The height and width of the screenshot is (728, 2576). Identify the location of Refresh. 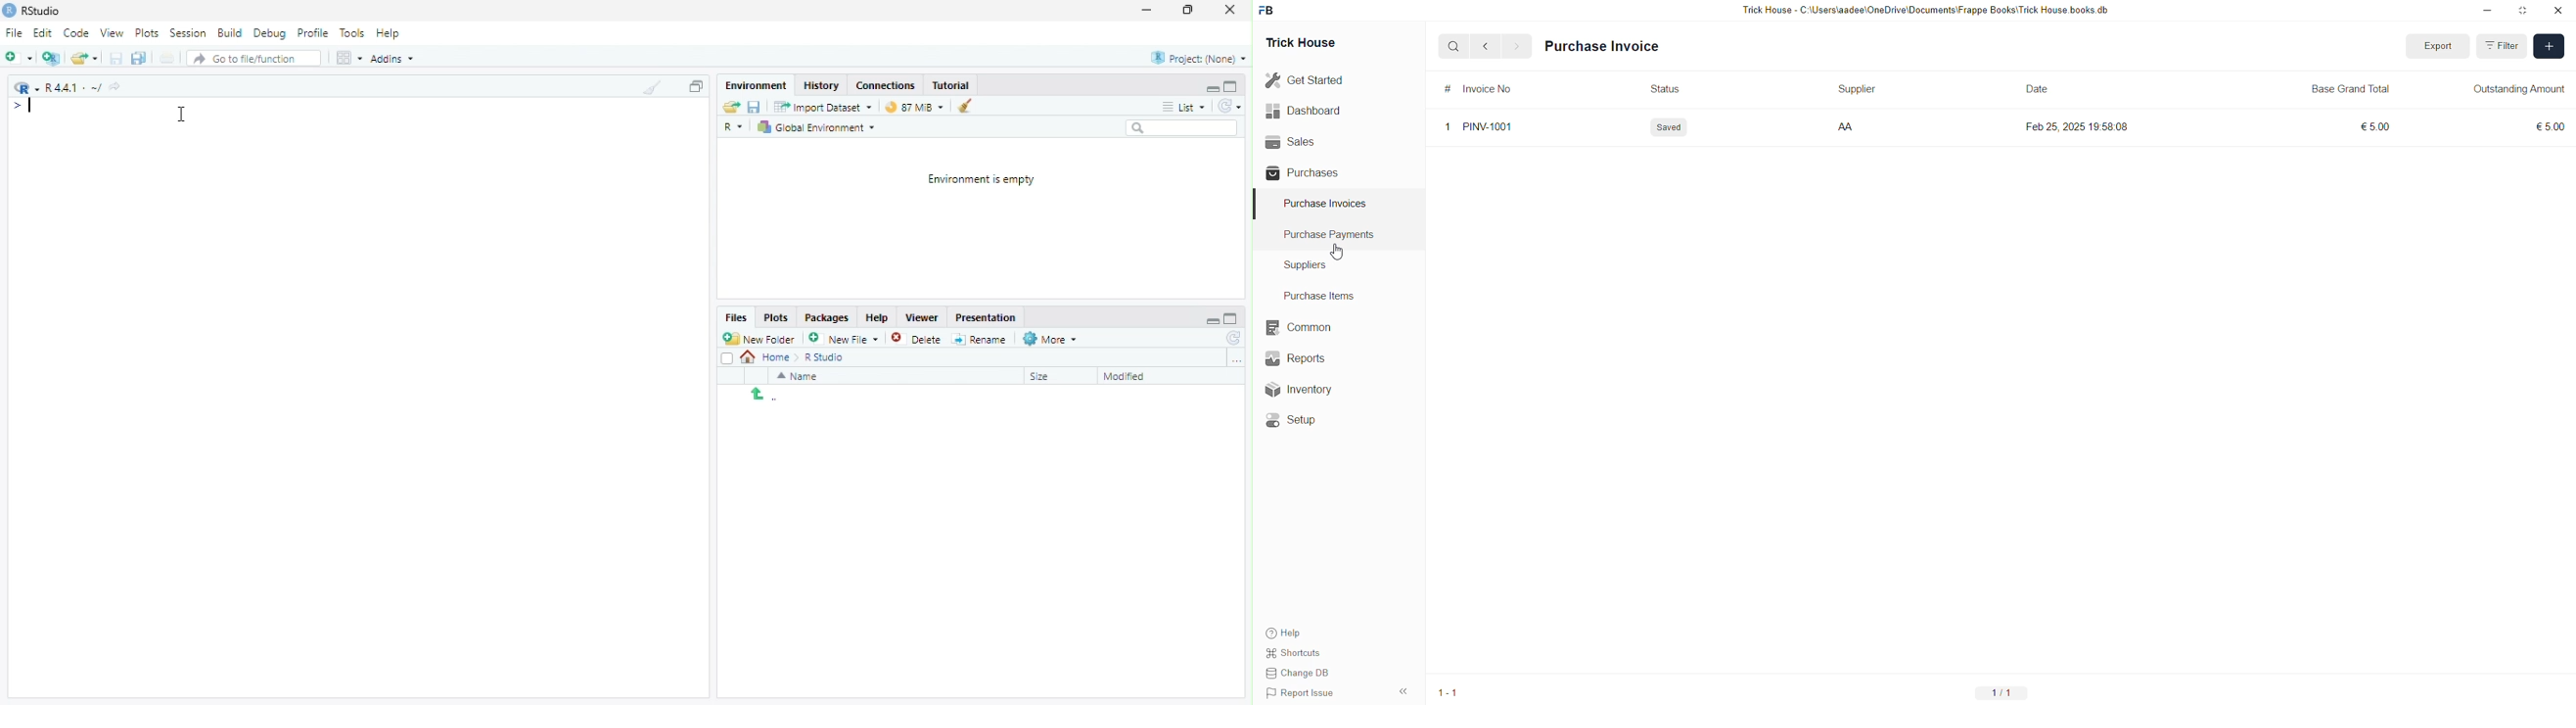
(1231, 338).